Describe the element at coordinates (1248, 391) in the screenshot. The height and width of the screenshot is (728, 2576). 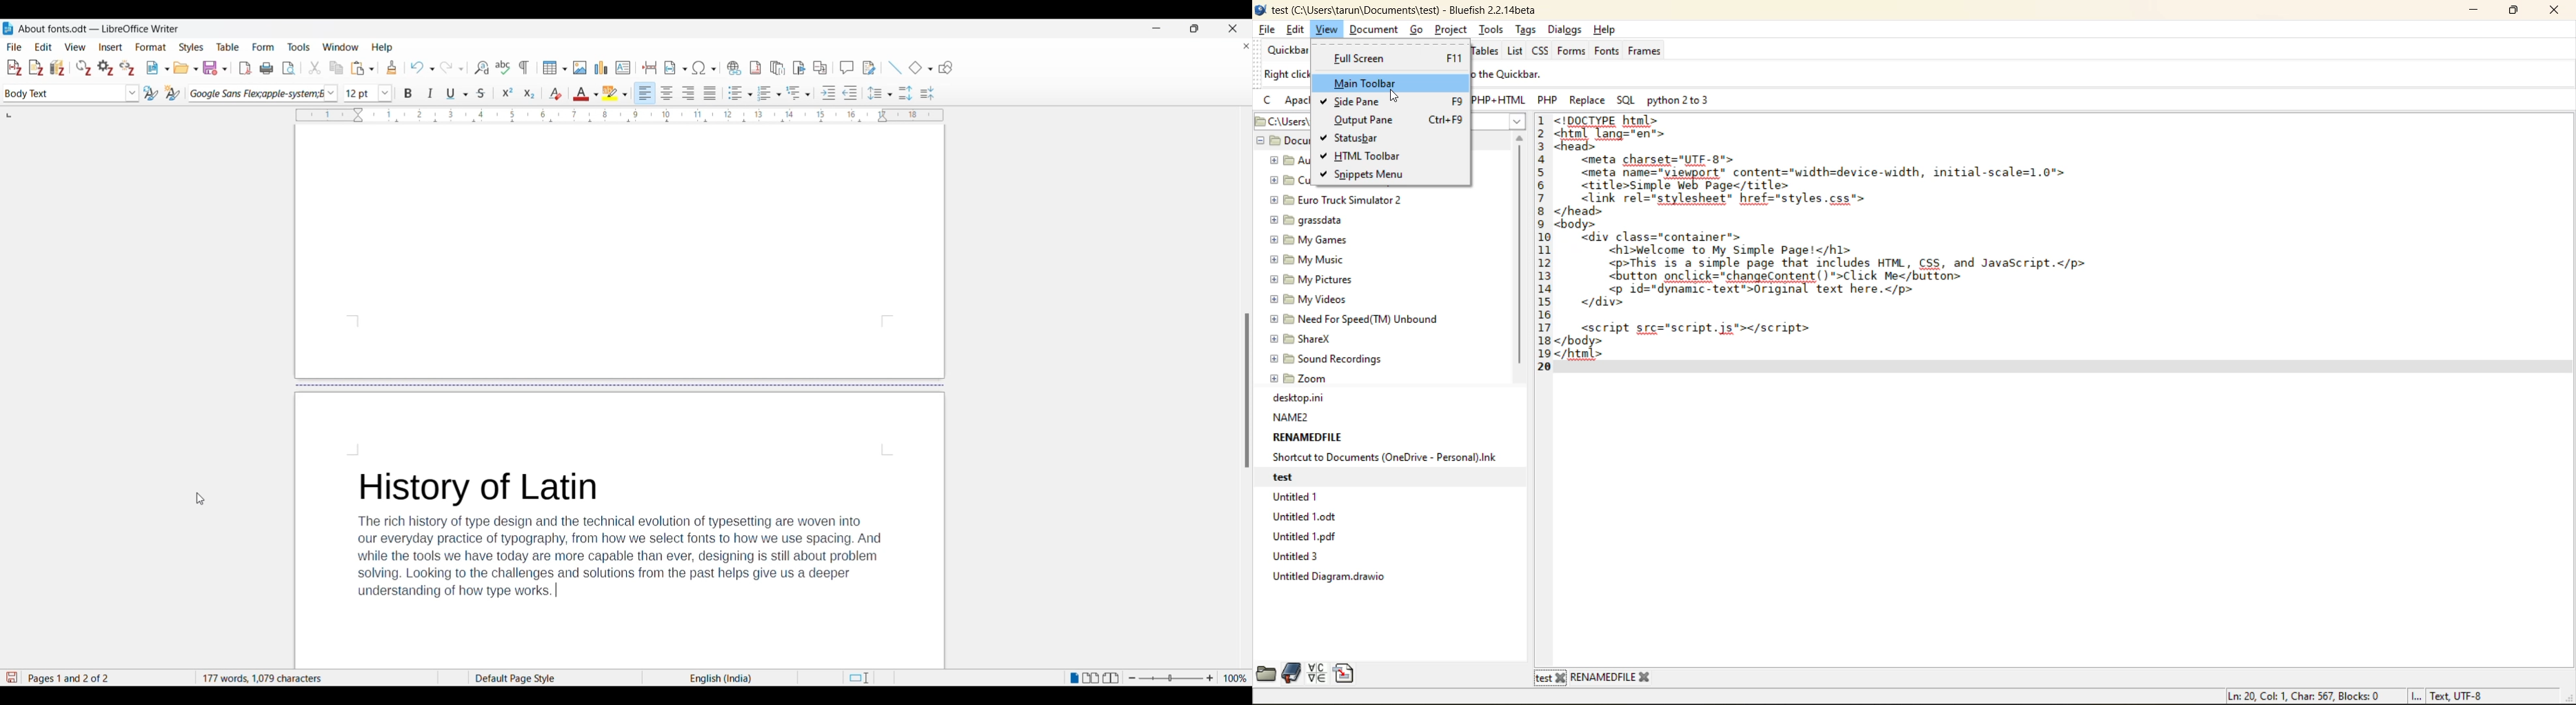
I see `Vertical slide bar` at that location.